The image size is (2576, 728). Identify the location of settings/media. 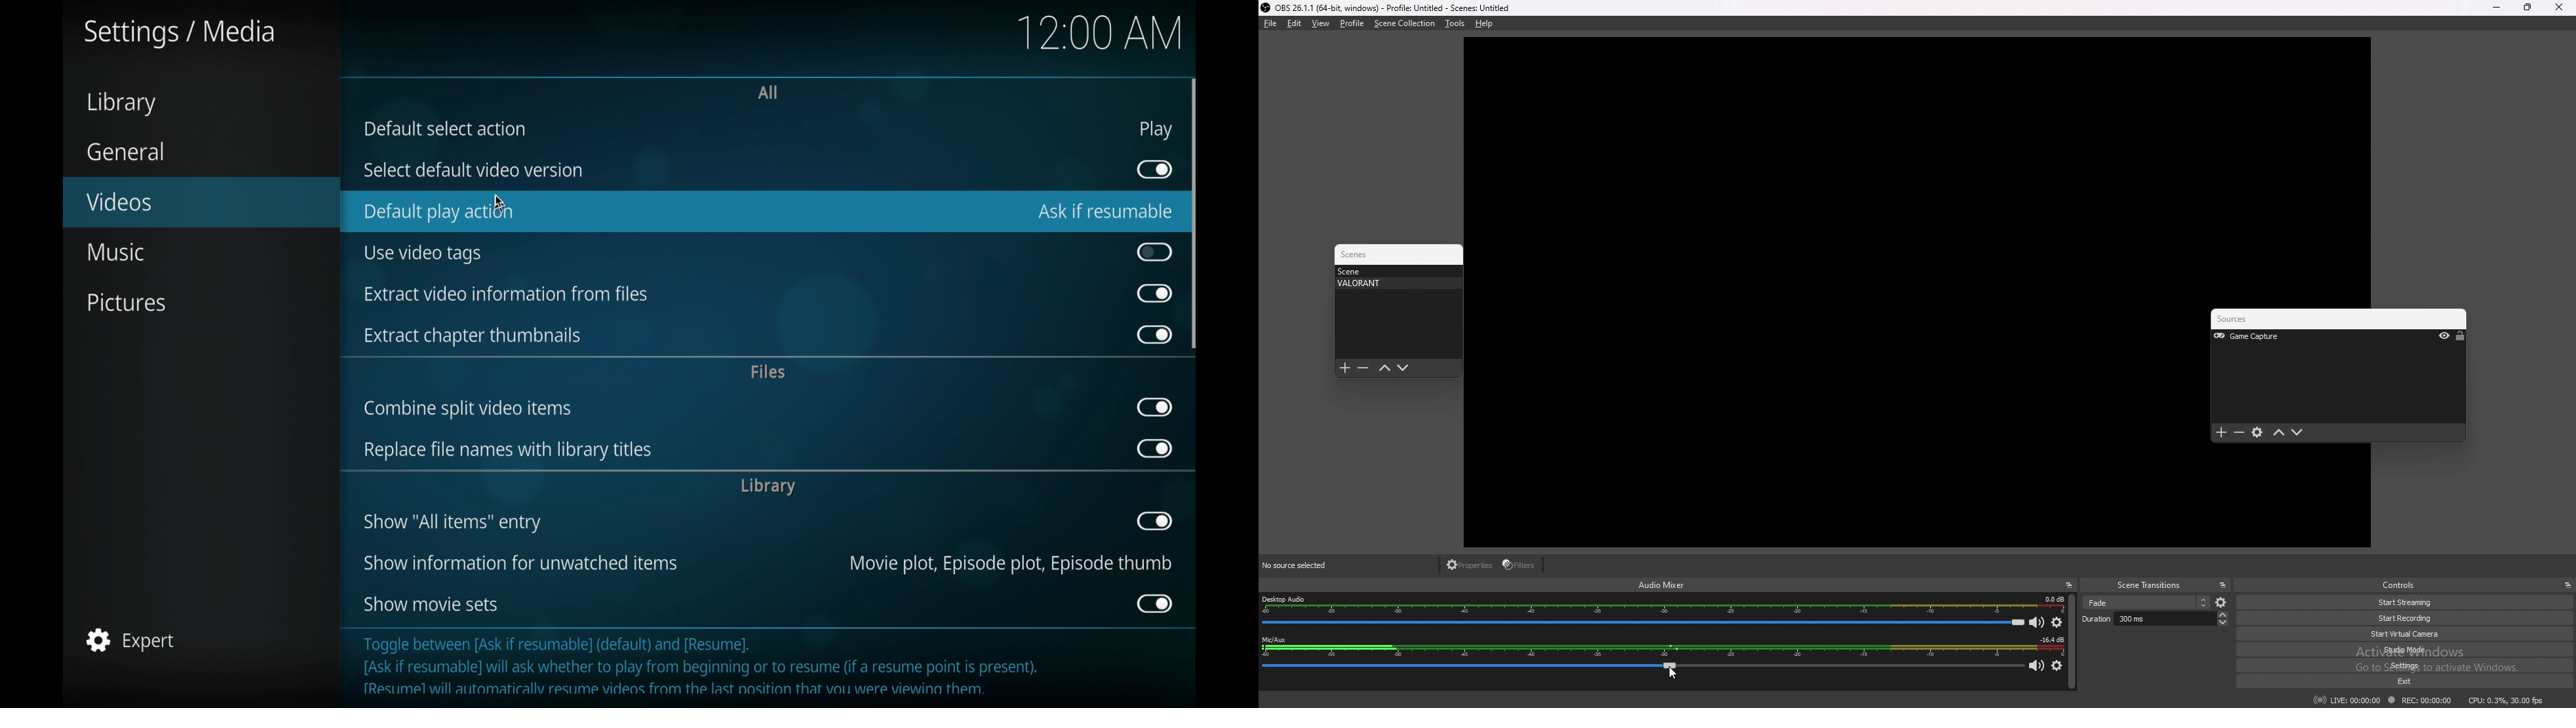
(178, 33).